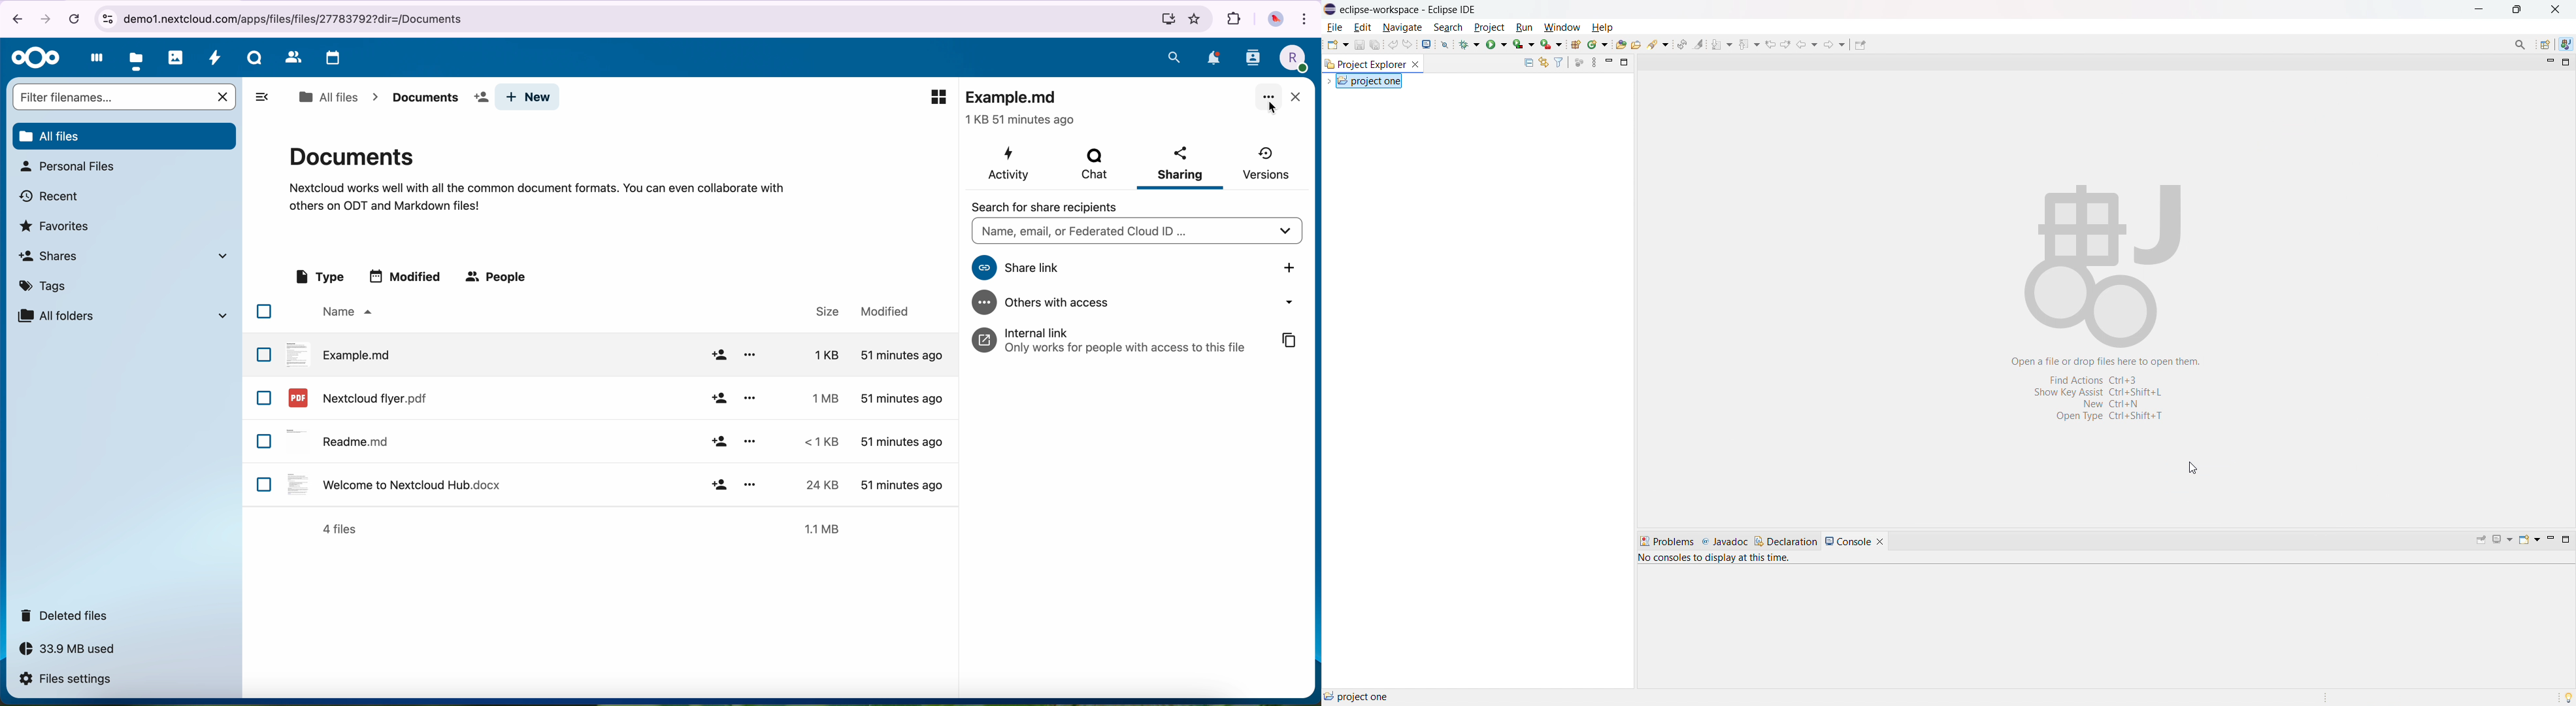 The height and width of the screenshot is (728, 2576). What do you see at coordinates (938, 97) in the screenshot?
I see `preview` at bounding box center [938, 97].